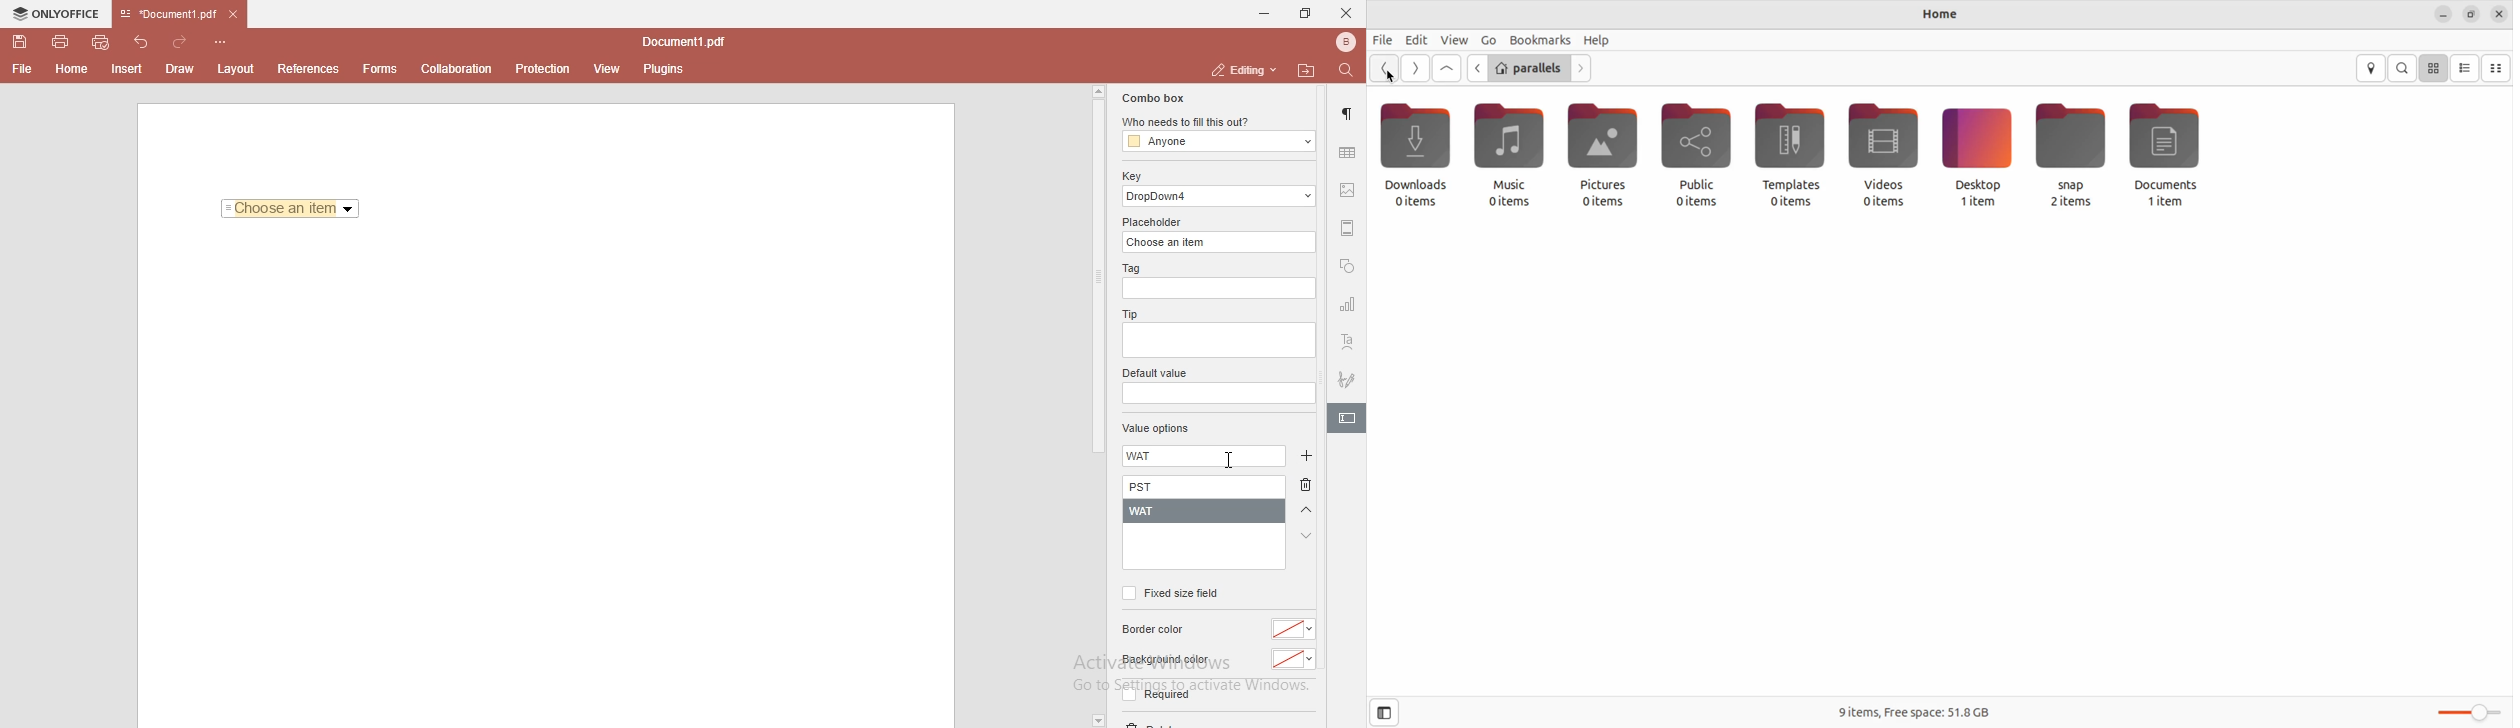  I want to click on WAT, so click(1149, 457).